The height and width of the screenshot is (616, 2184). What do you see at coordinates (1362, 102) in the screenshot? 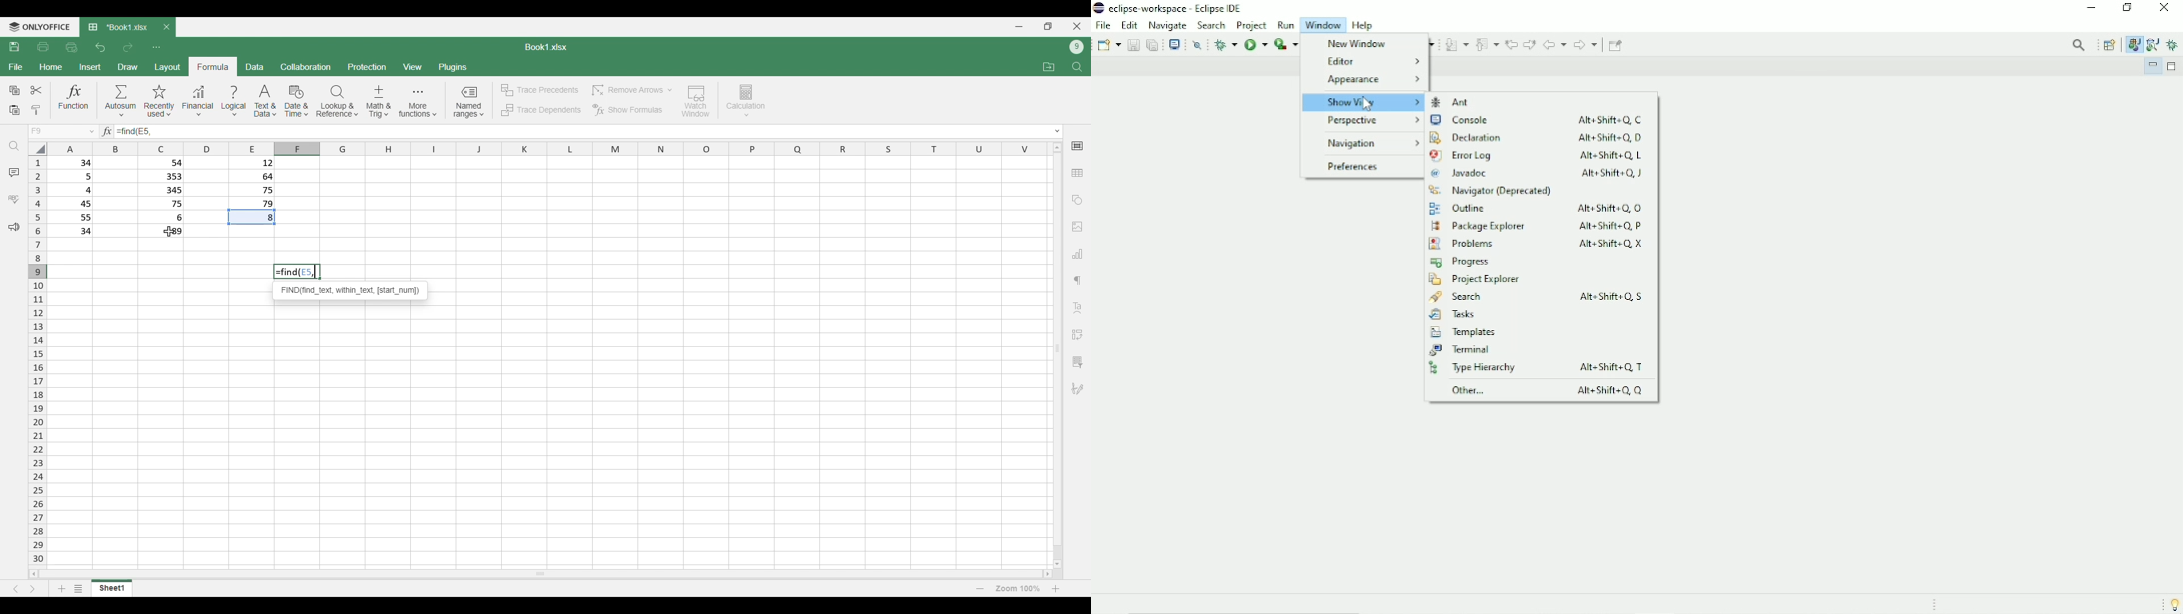
I see `Show View` at bounding box center [1362, 102].